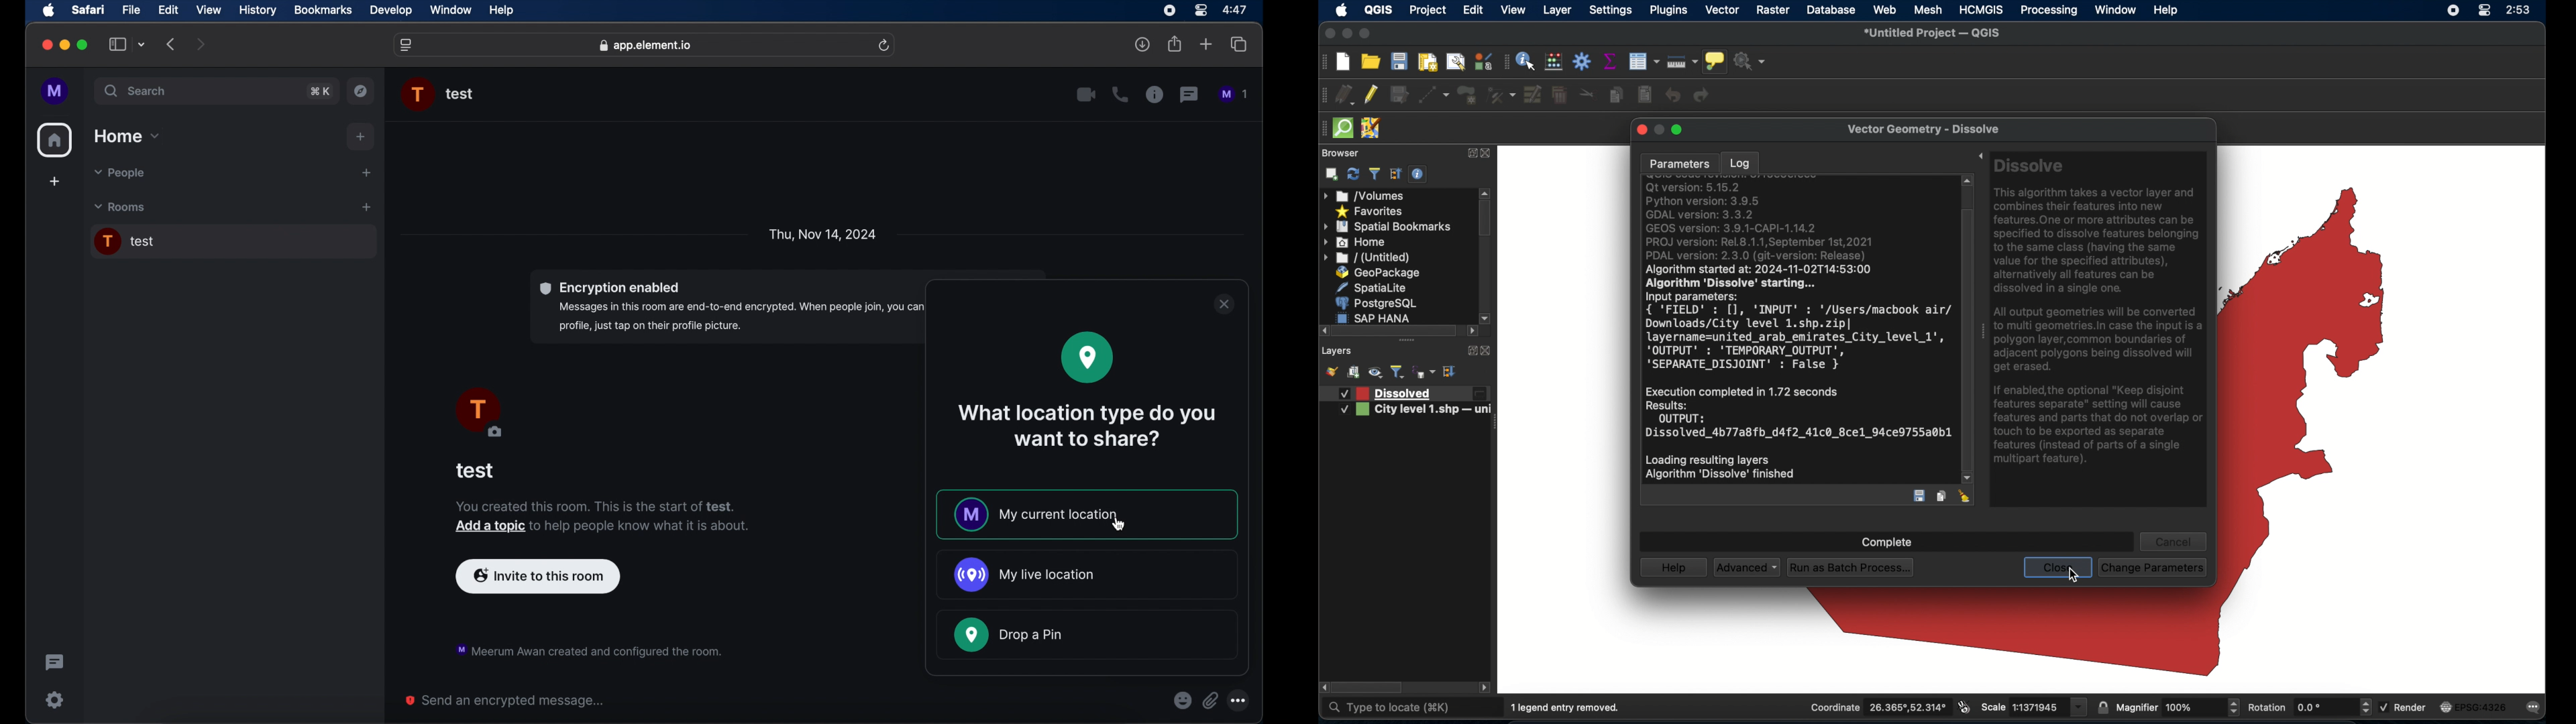 Image resolution: width=2576 pixels, height=728 pixels. I want to click on add, so click(54, 183).